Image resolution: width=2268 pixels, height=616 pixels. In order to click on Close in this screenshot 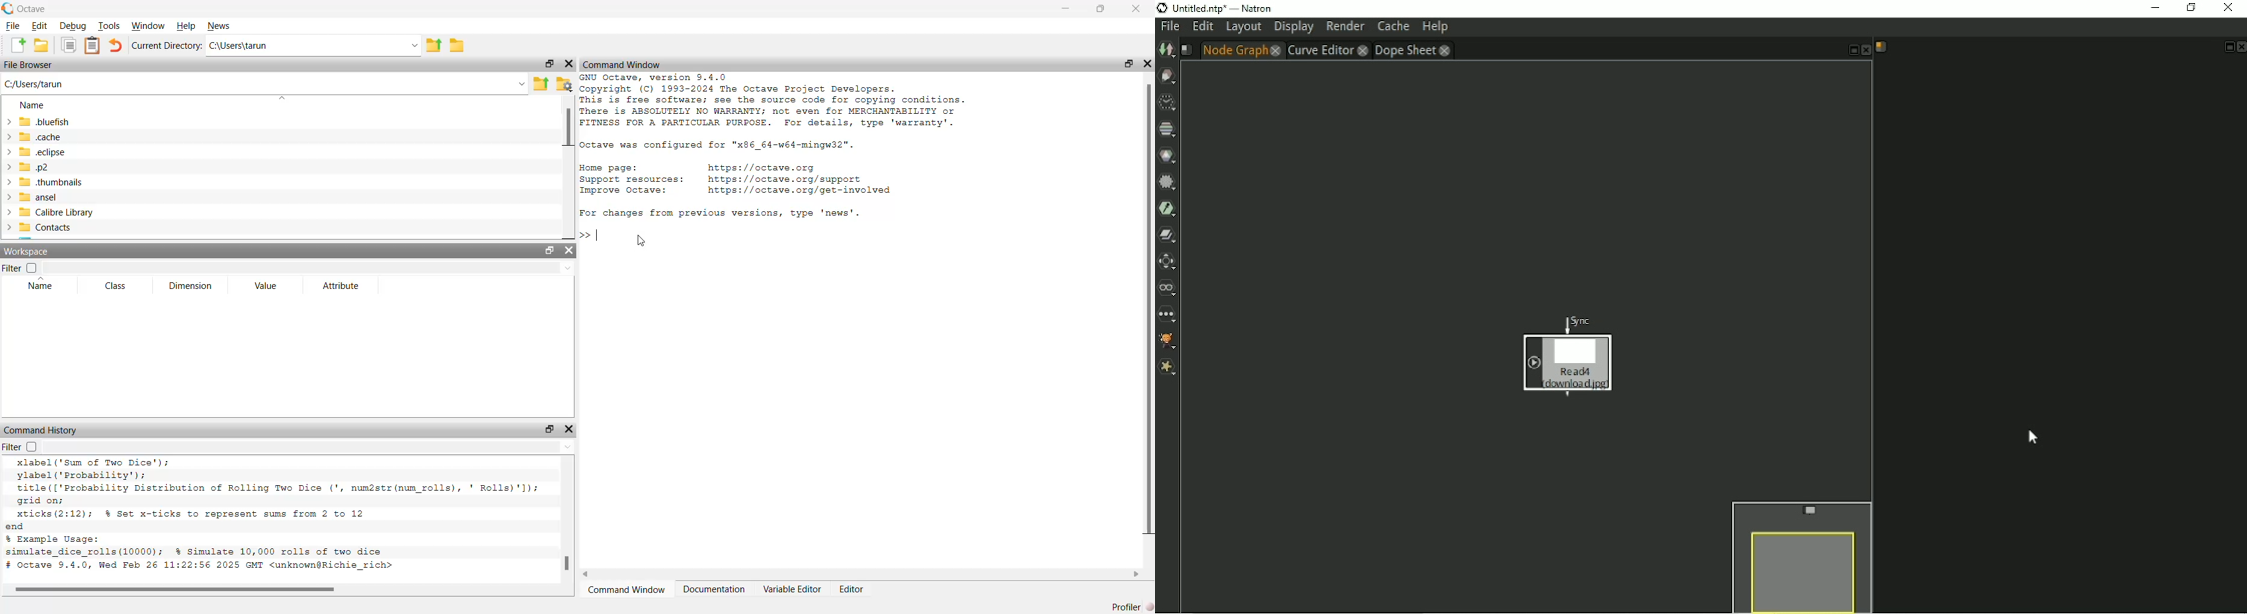, I will do `click(572, 428)`.